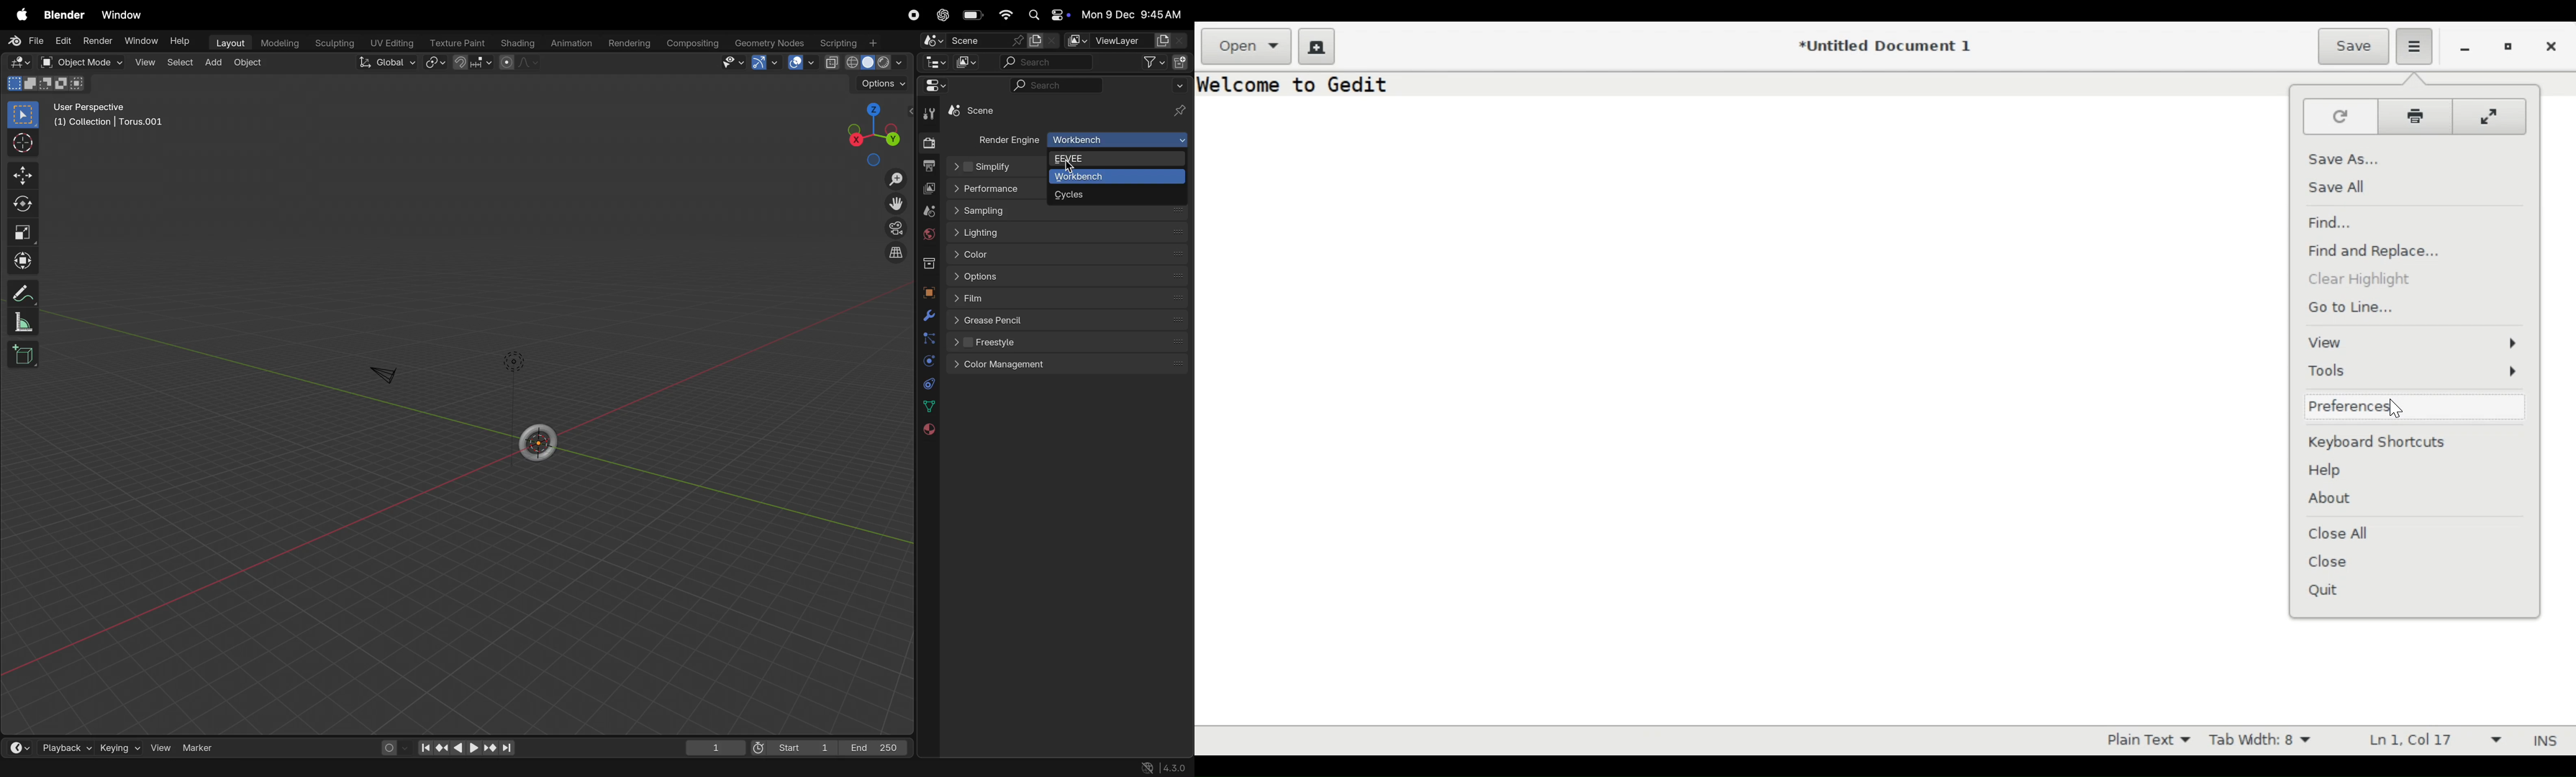  I want to click on add cube, so click(27, 356).